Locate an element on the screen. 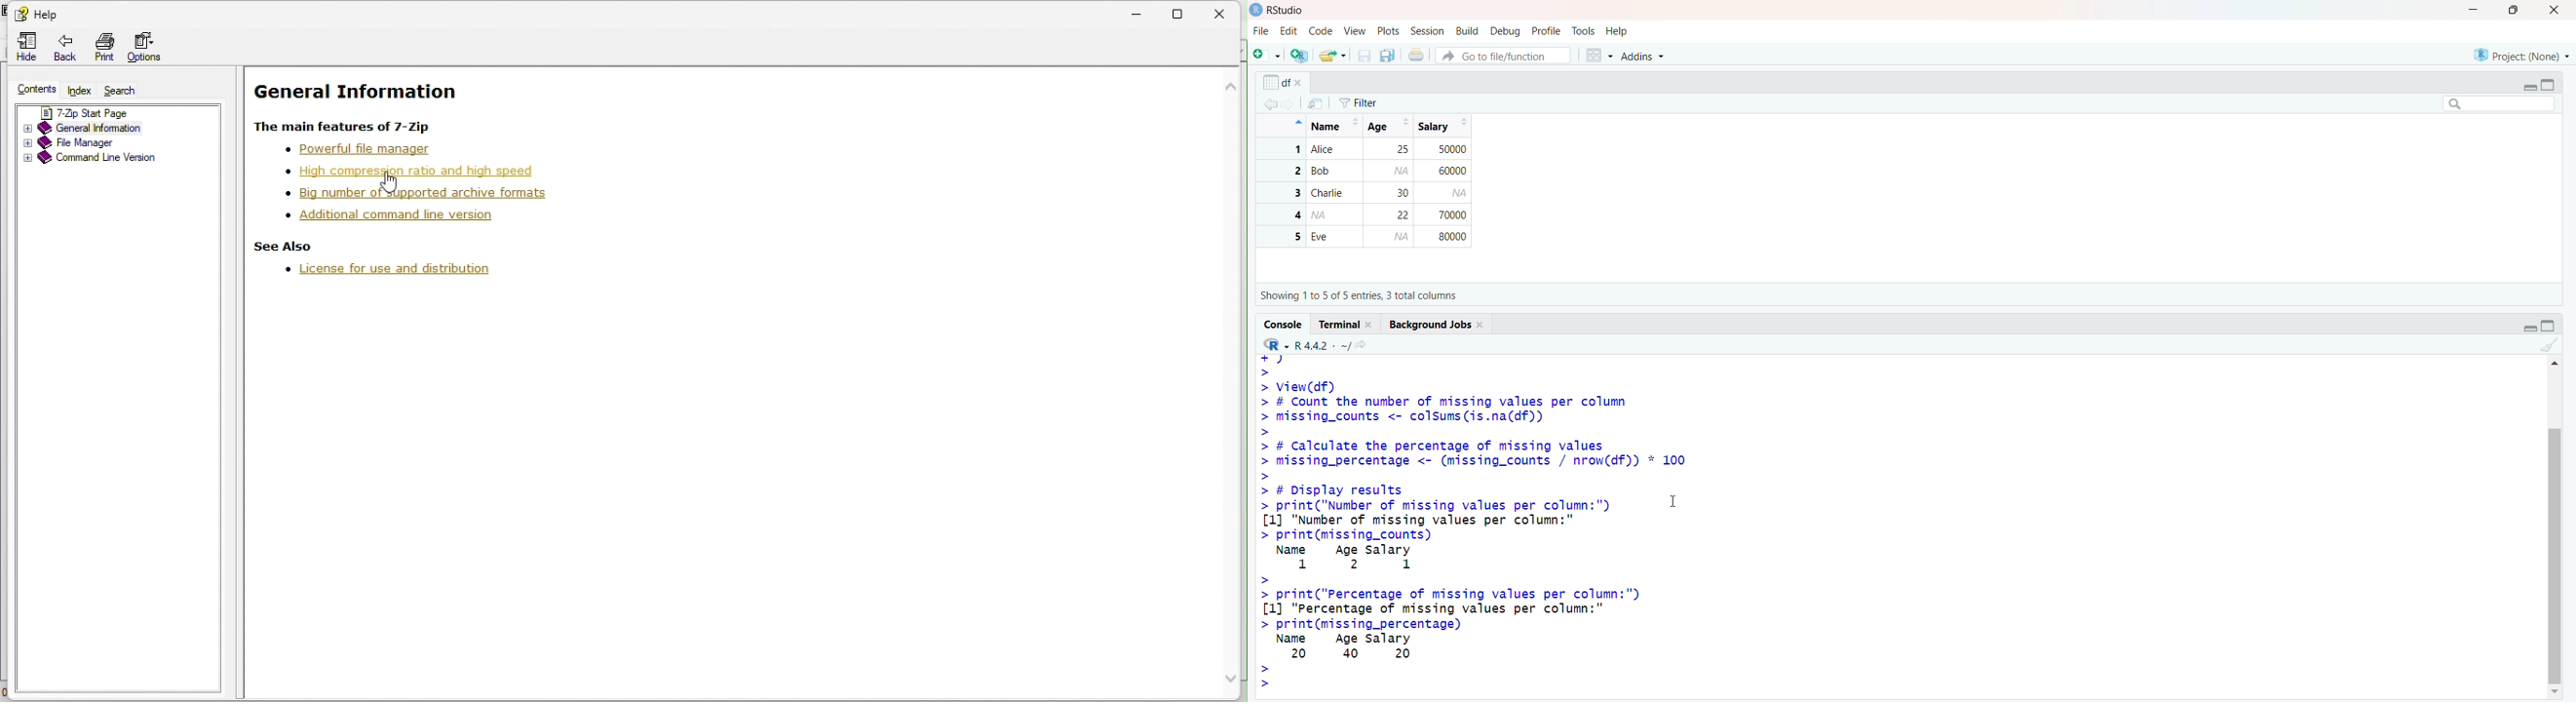 The image size is (2576, 728). New File is located at coordinates (1266, 55).